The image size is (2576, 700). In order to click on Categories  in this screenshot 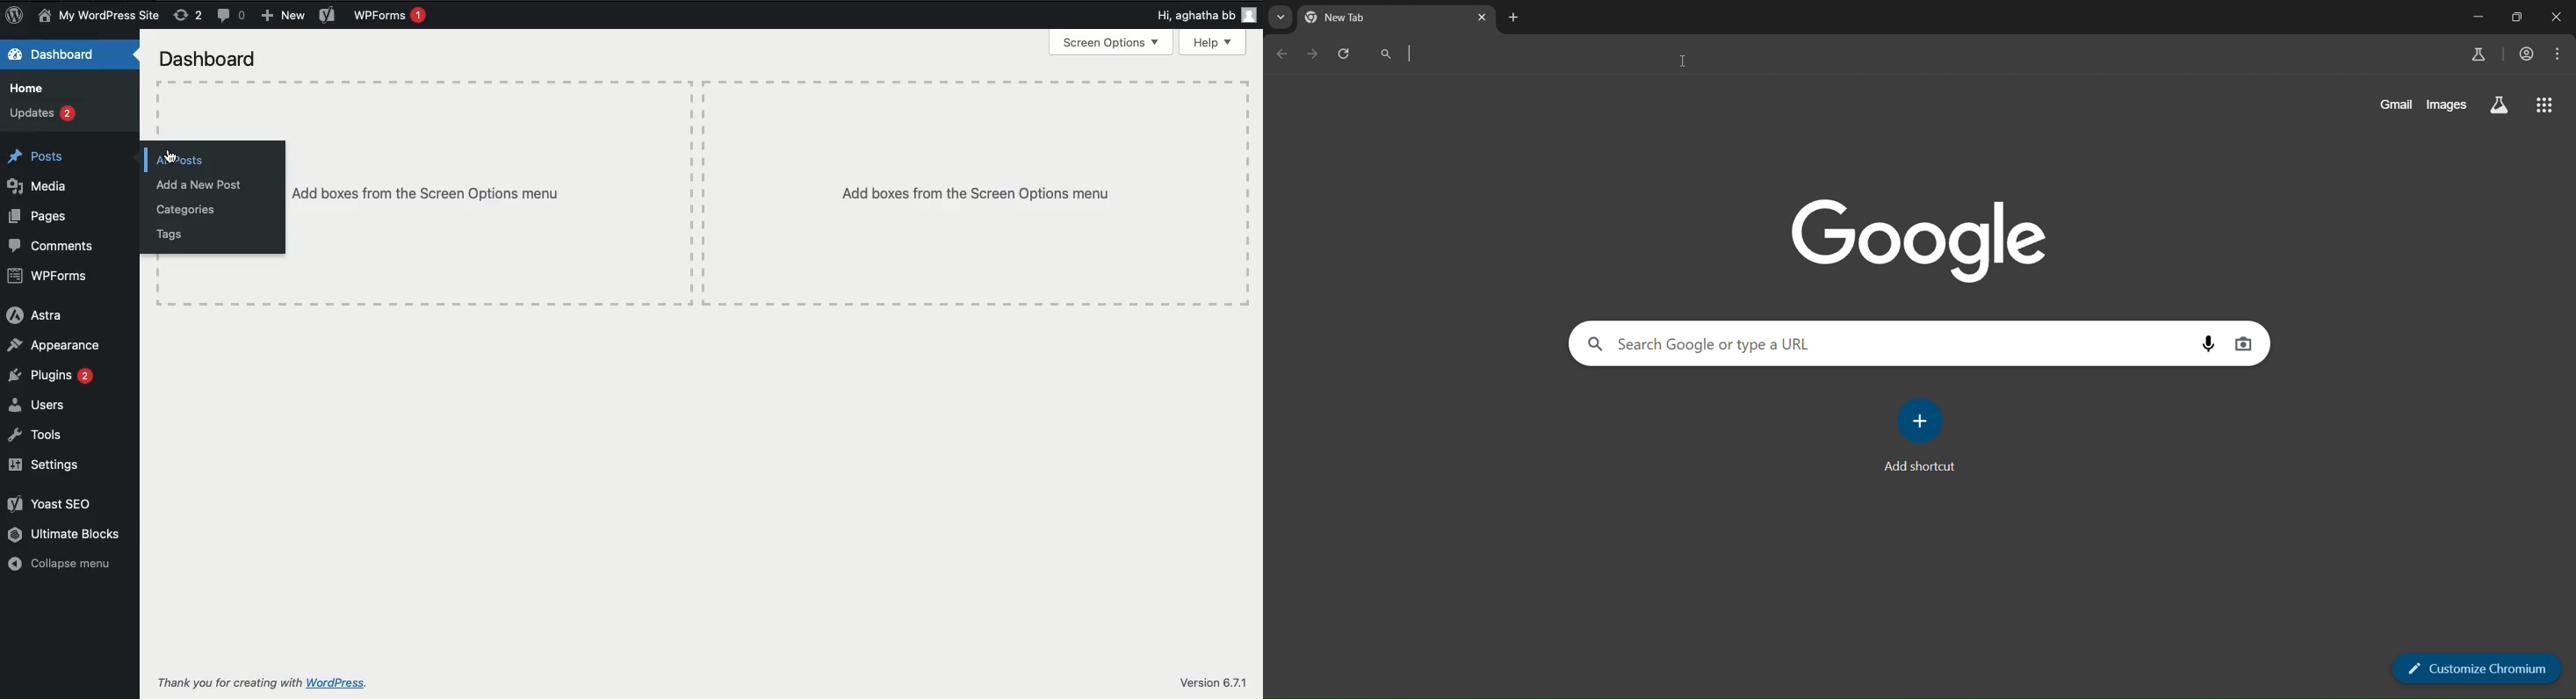, I will do `click(188, 213)`.